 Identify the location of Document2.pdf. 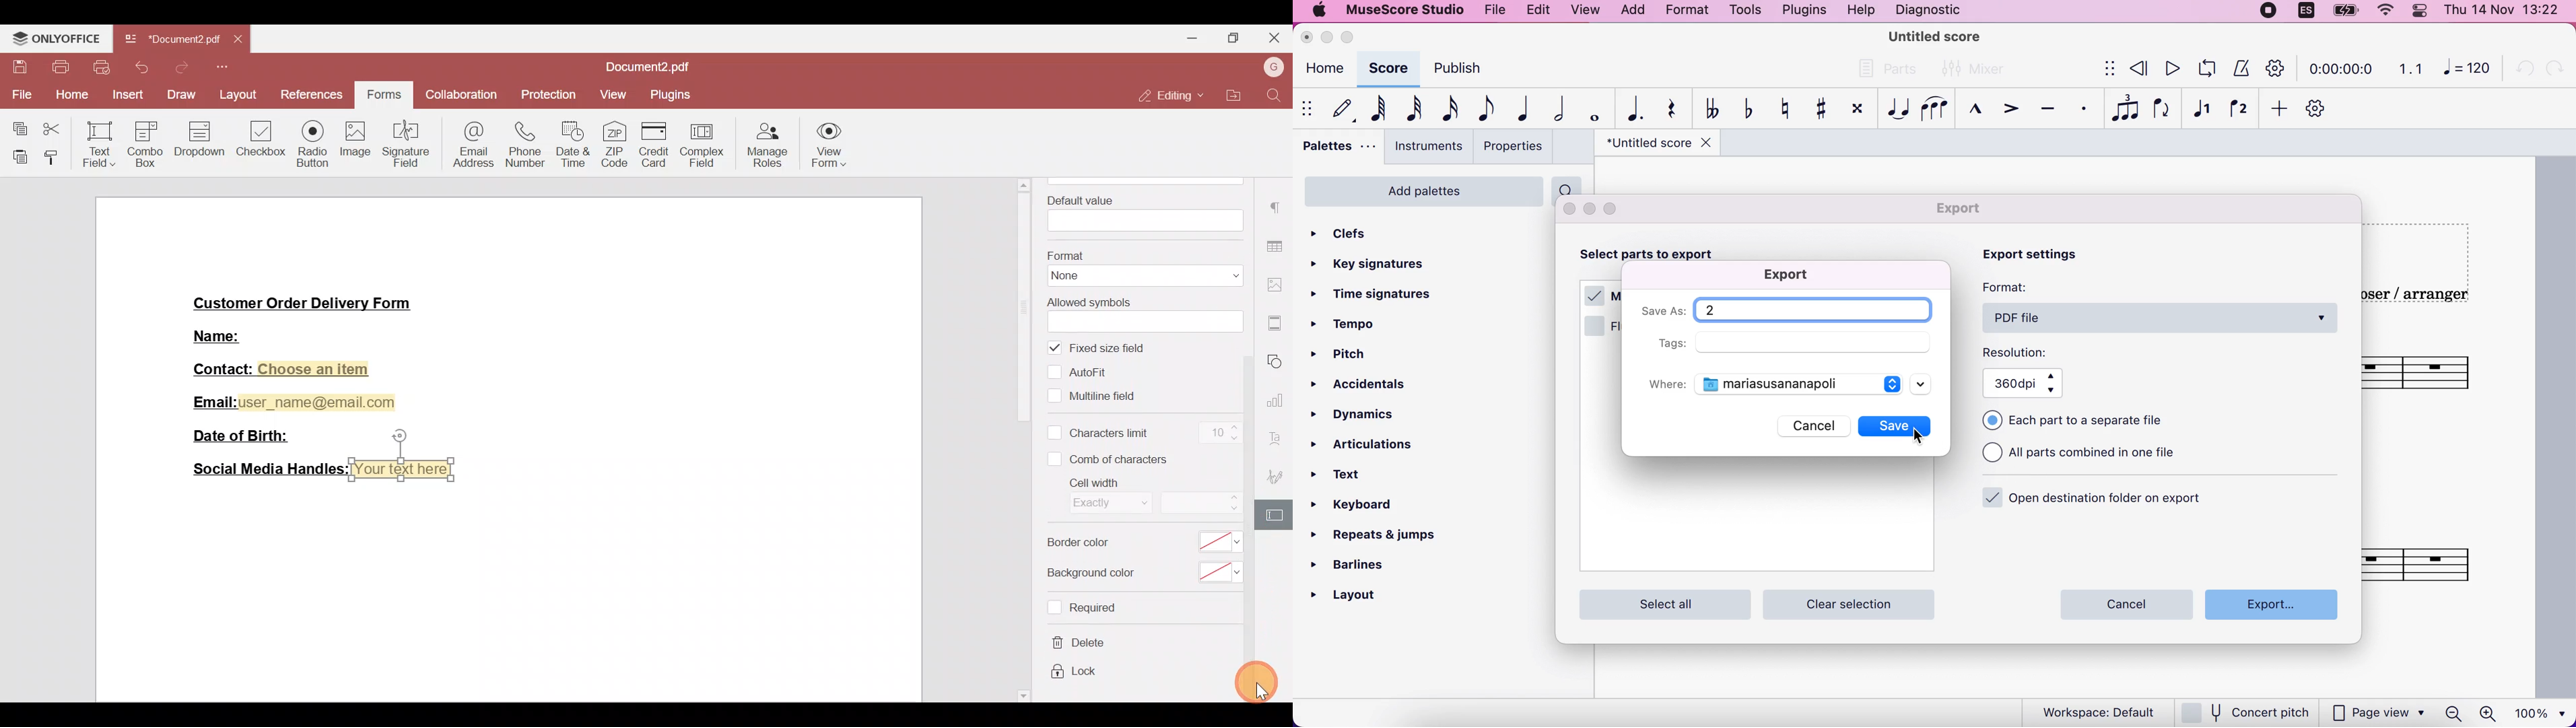
(172, 42).